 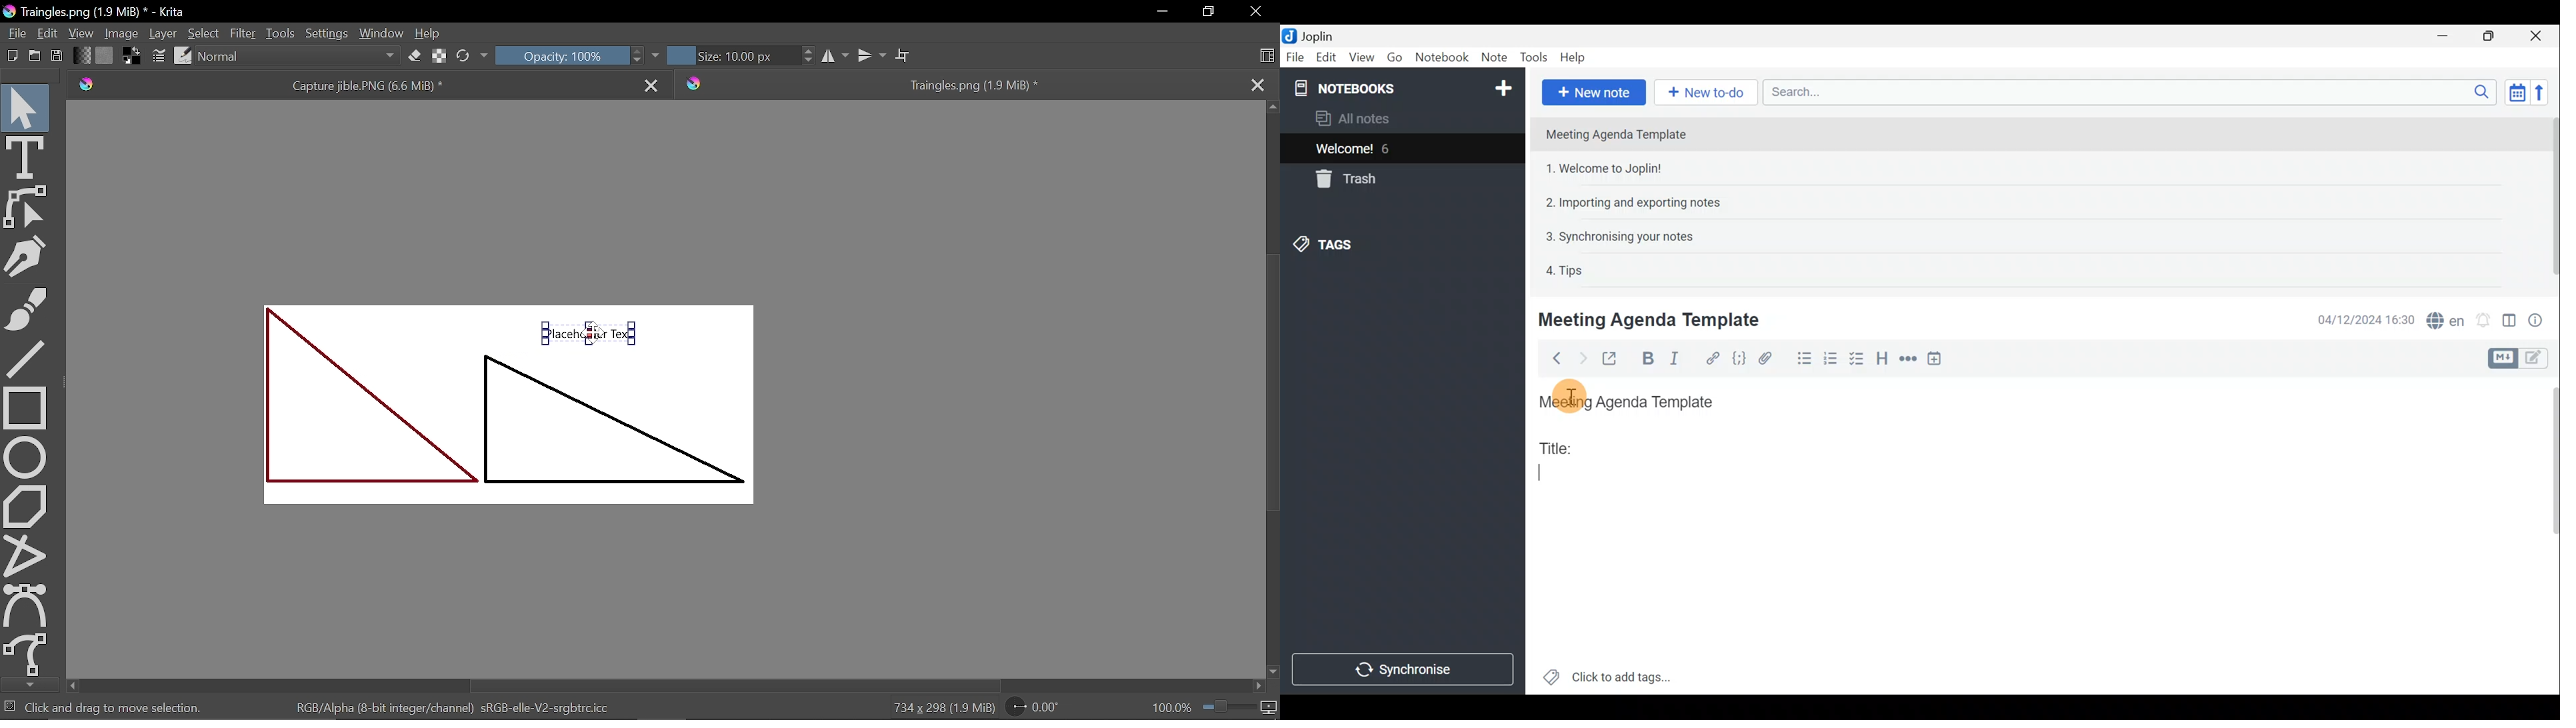 What do you see at coordinates (1617, 134) in the screenshot?
I see `Meeting Agenda Template` at bounding box center [1617, 134].